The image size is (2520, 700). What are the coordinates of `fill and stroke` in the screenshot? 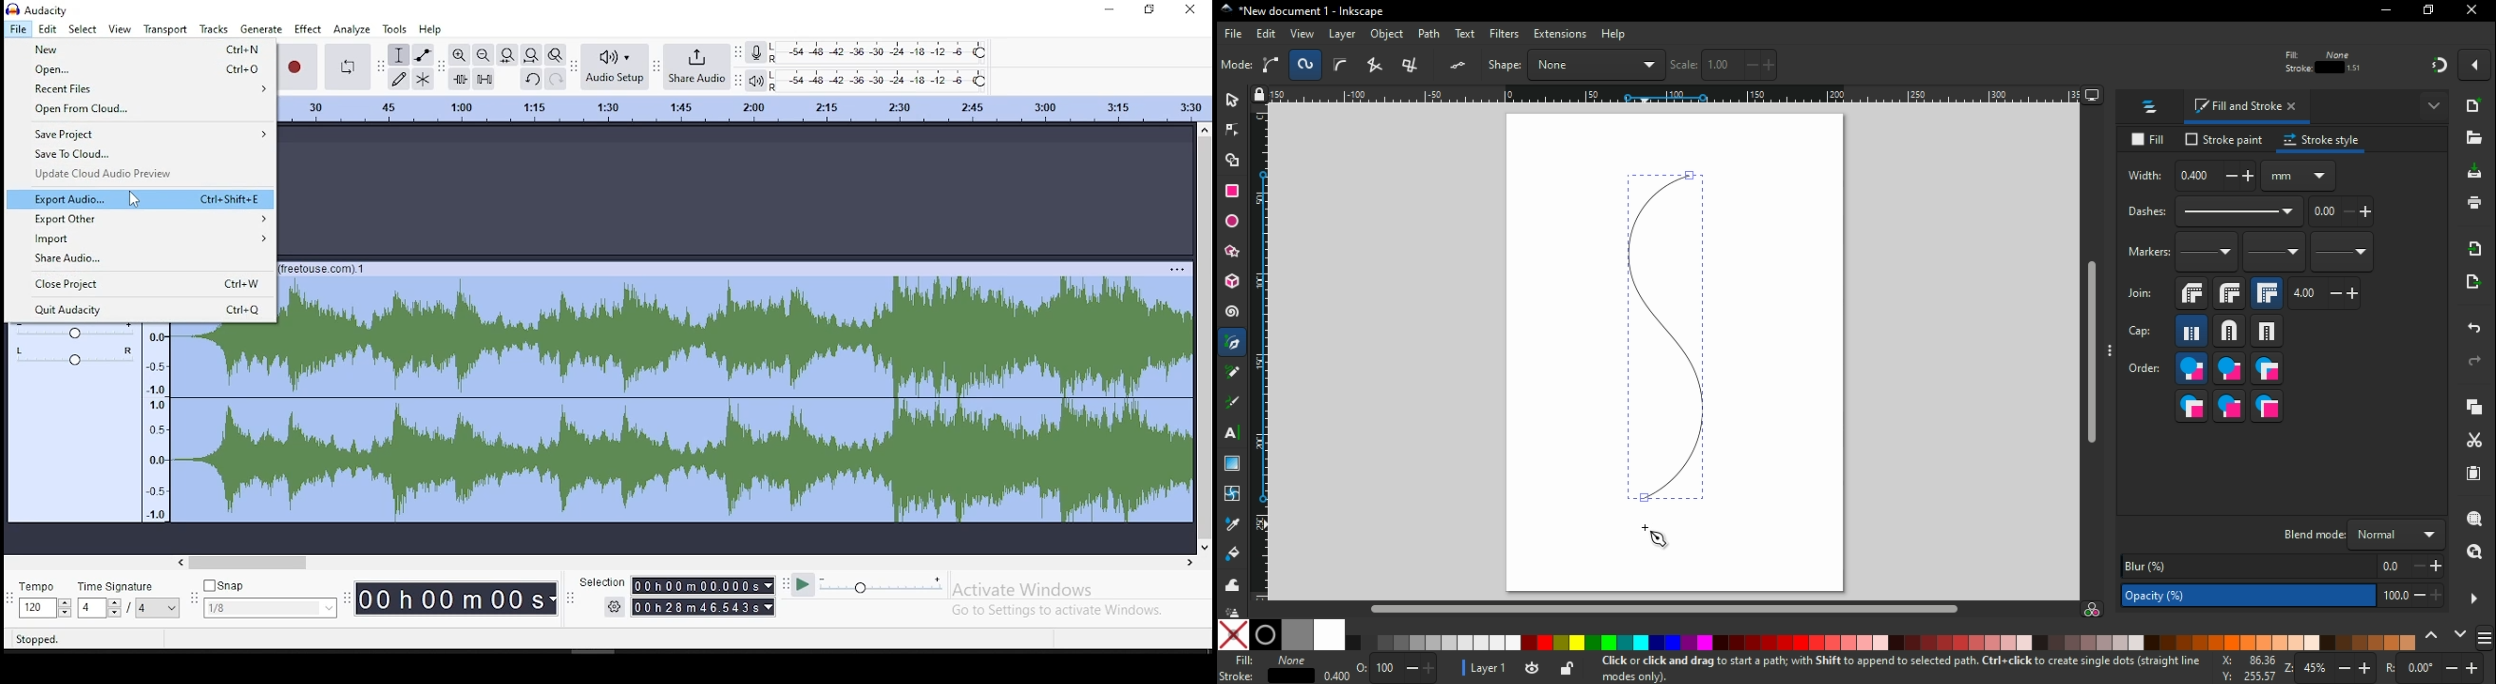 It's located at (2248, 109).